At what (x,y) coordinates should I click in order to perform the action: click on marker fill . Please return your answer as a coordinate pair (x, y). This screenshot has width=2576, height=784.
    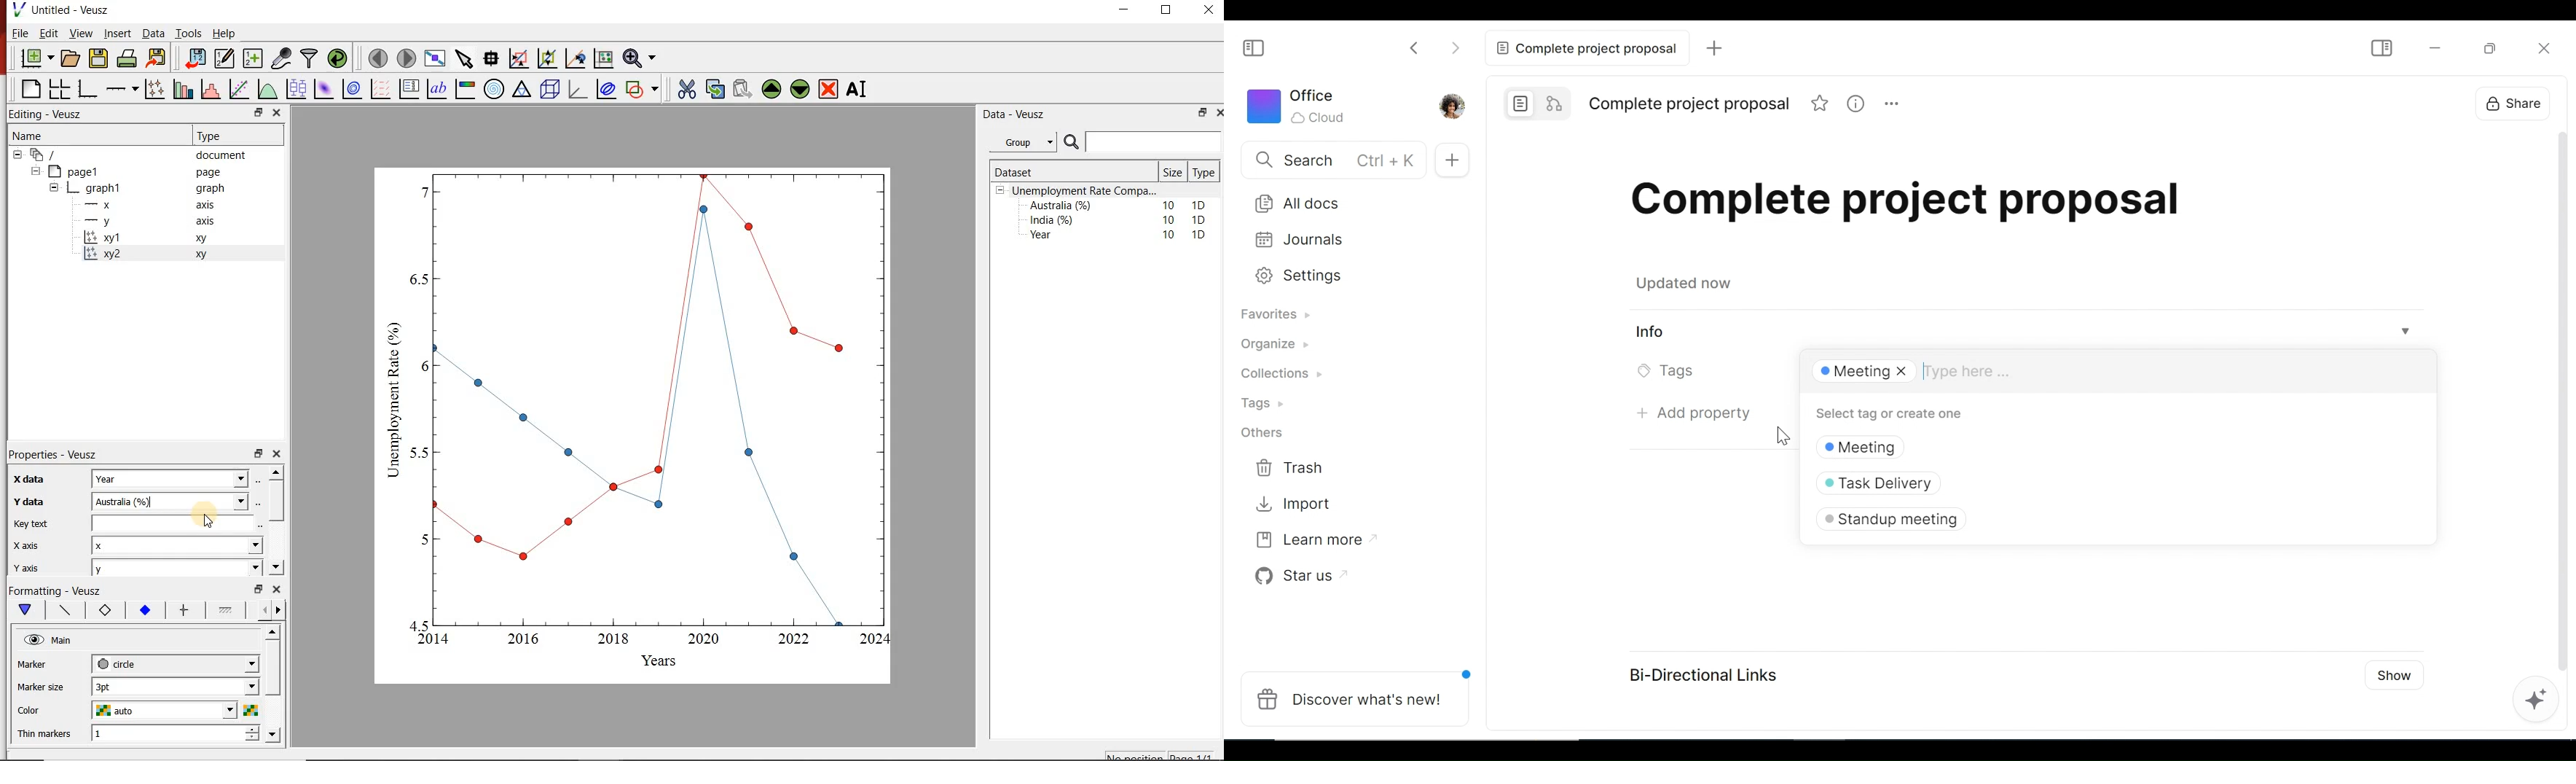
    Looking at the image, I should click on (146, 611).